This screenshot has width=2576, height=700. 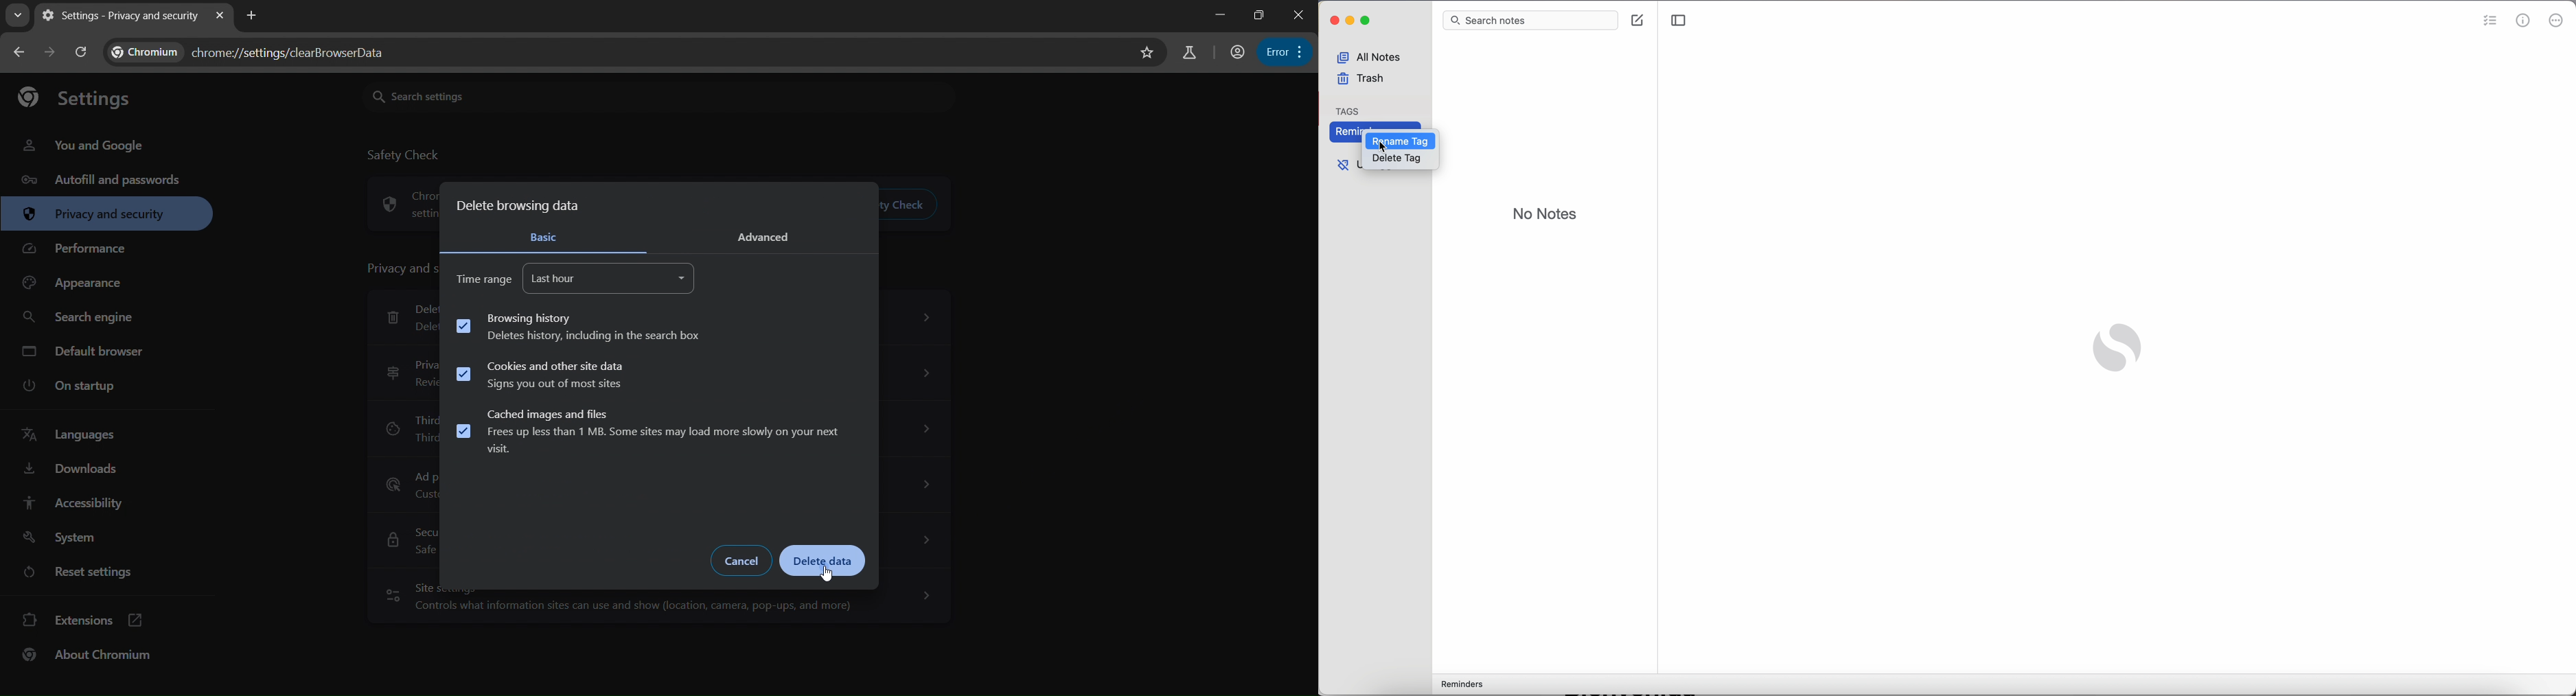 What do you see at coordinates (1284, 52) in the screenshot?
I see `menu` at bounding box center [1284, 52].